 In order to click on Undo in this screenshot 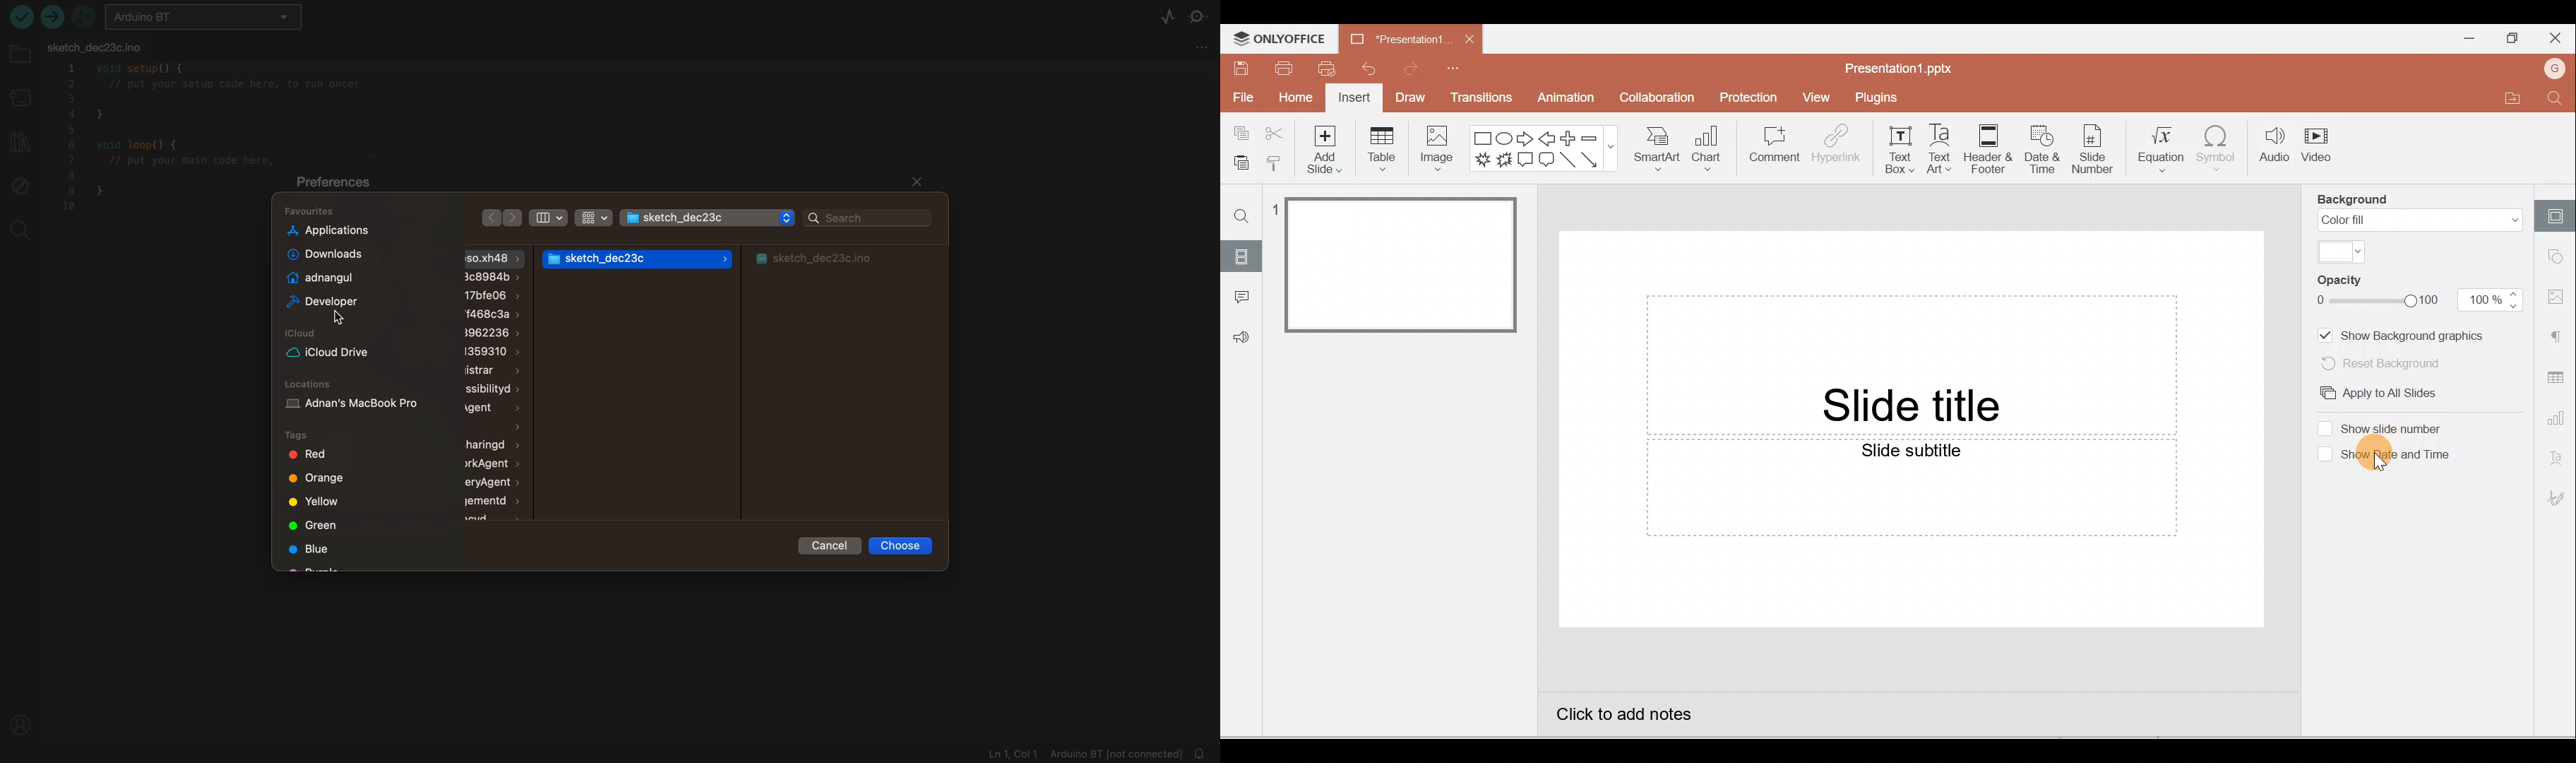, I will do `click(1367, 67)`.